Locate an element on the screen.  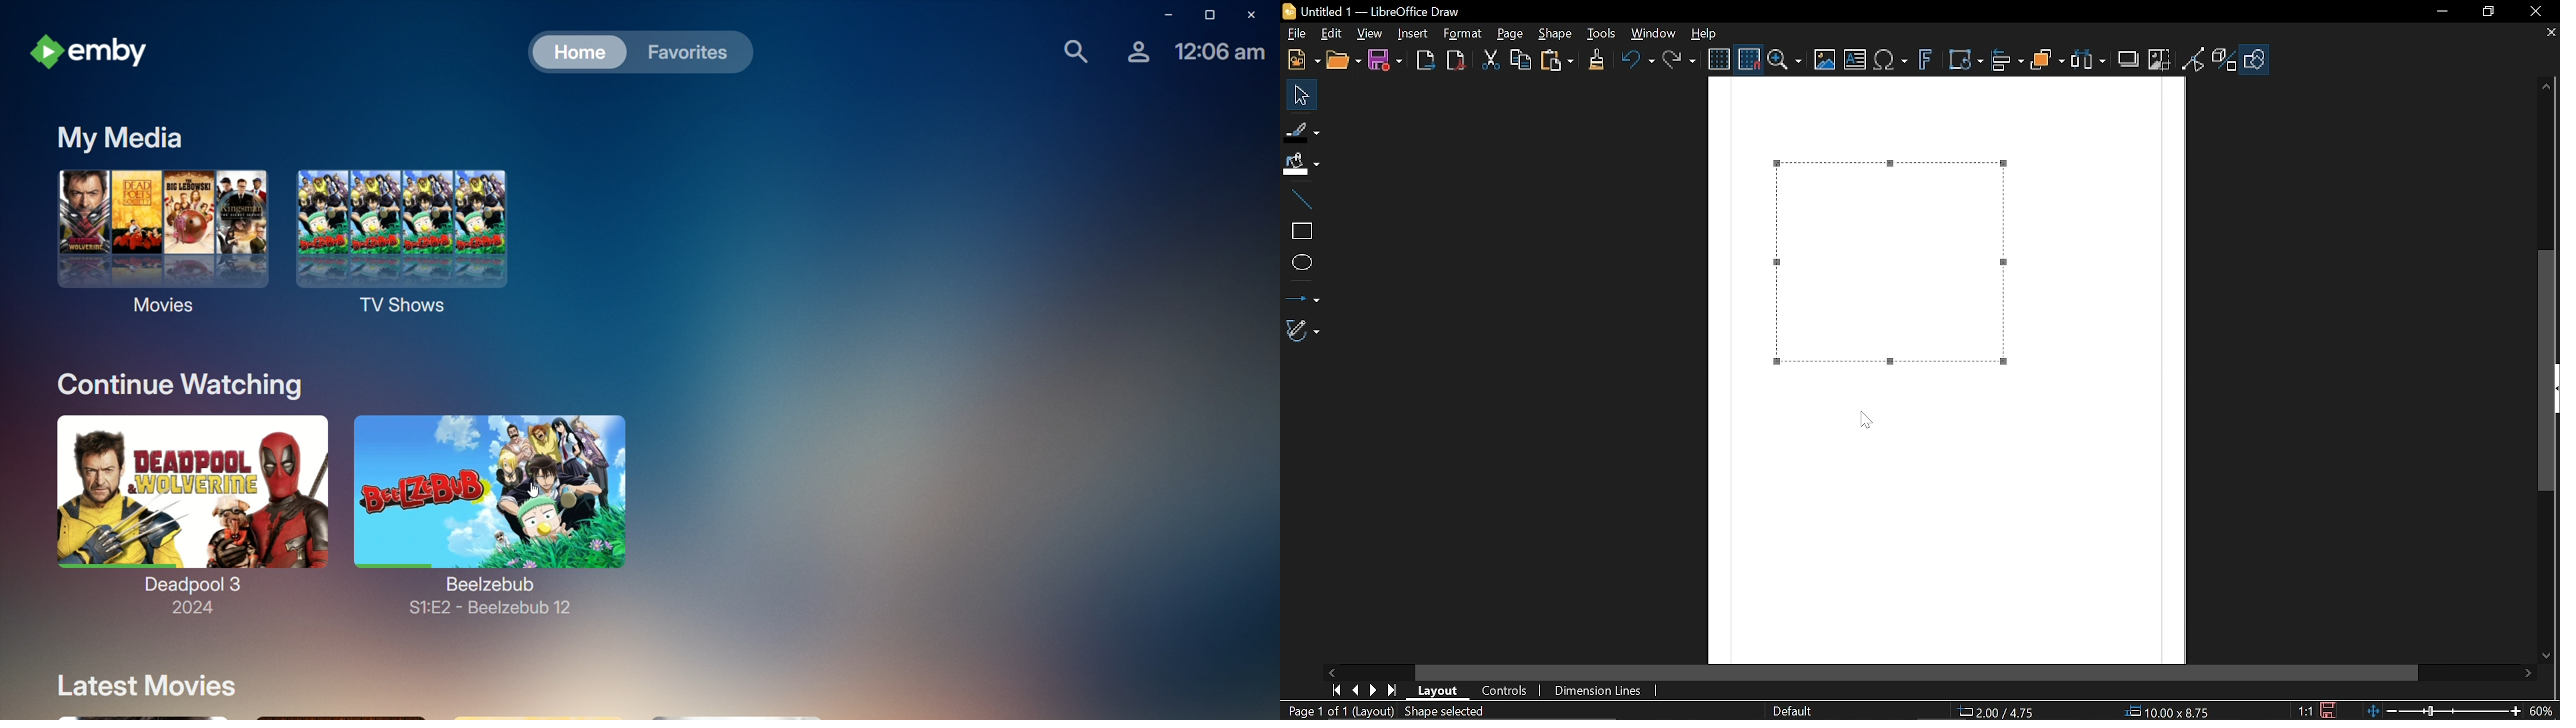
Toggle point of view is located at coordinates (2194, 60).